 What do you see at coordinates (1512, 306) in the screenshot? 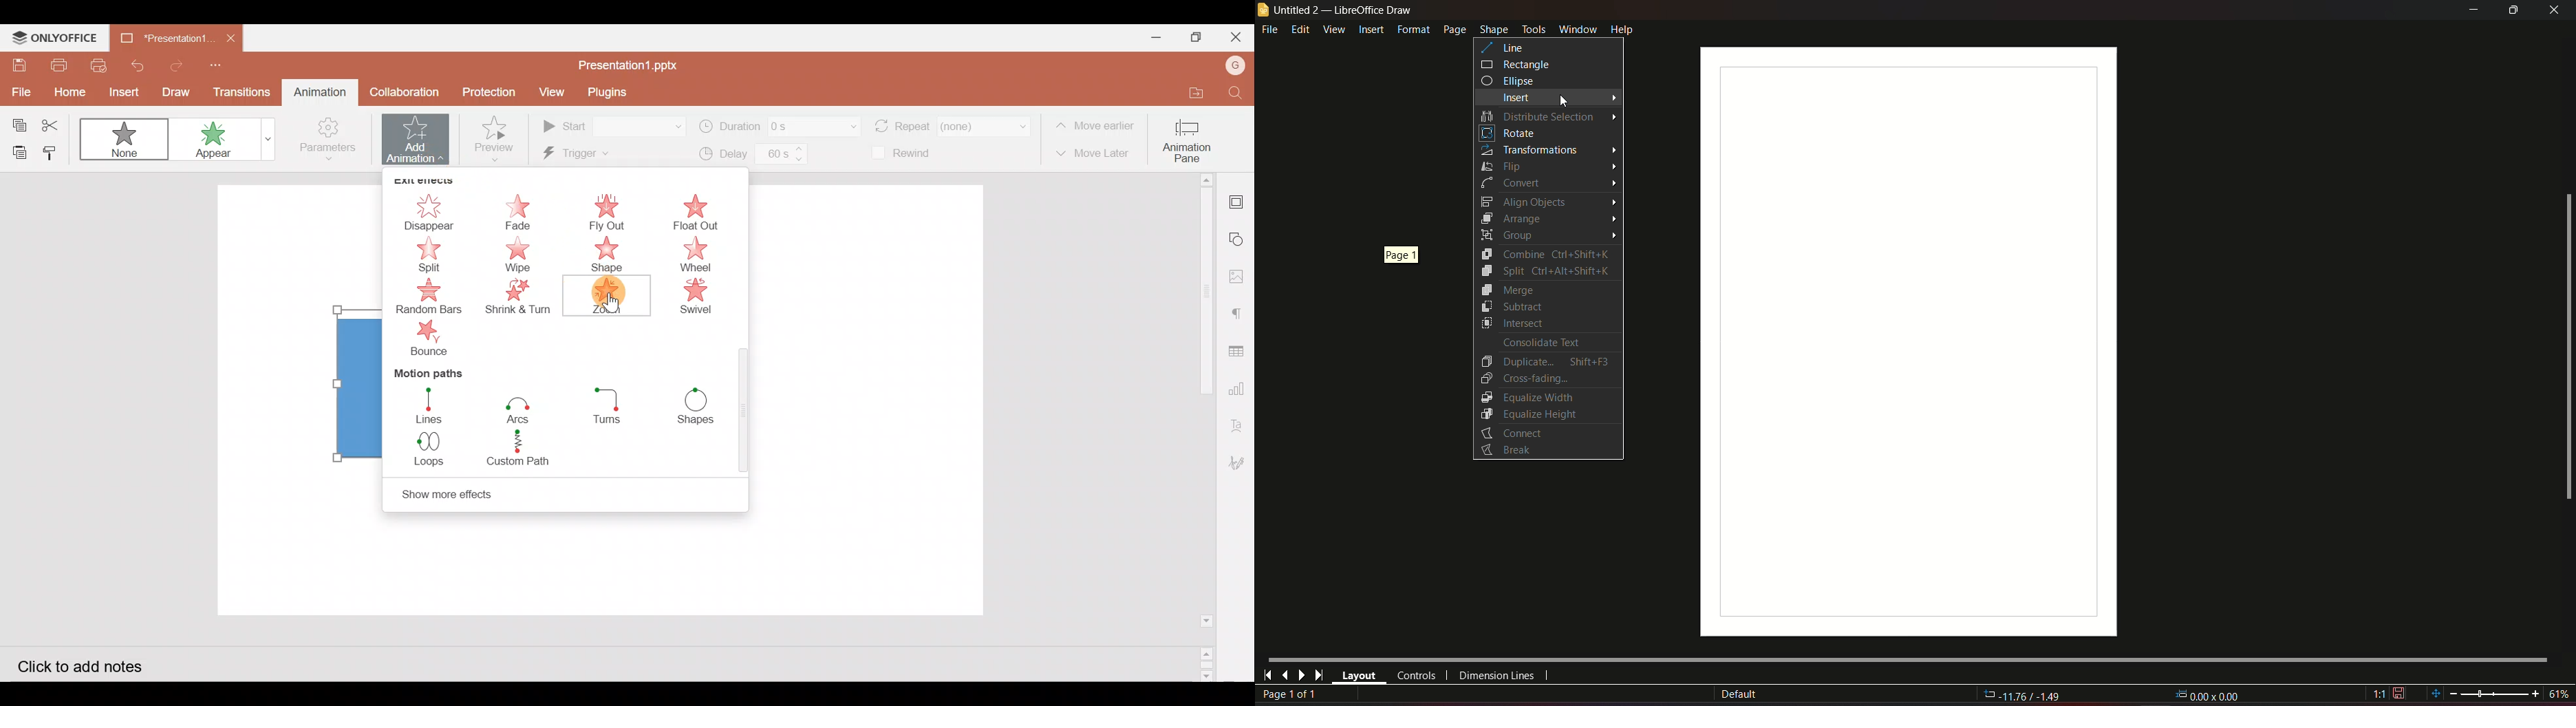
I see `Subtract` at bounding box center [1512, 306].